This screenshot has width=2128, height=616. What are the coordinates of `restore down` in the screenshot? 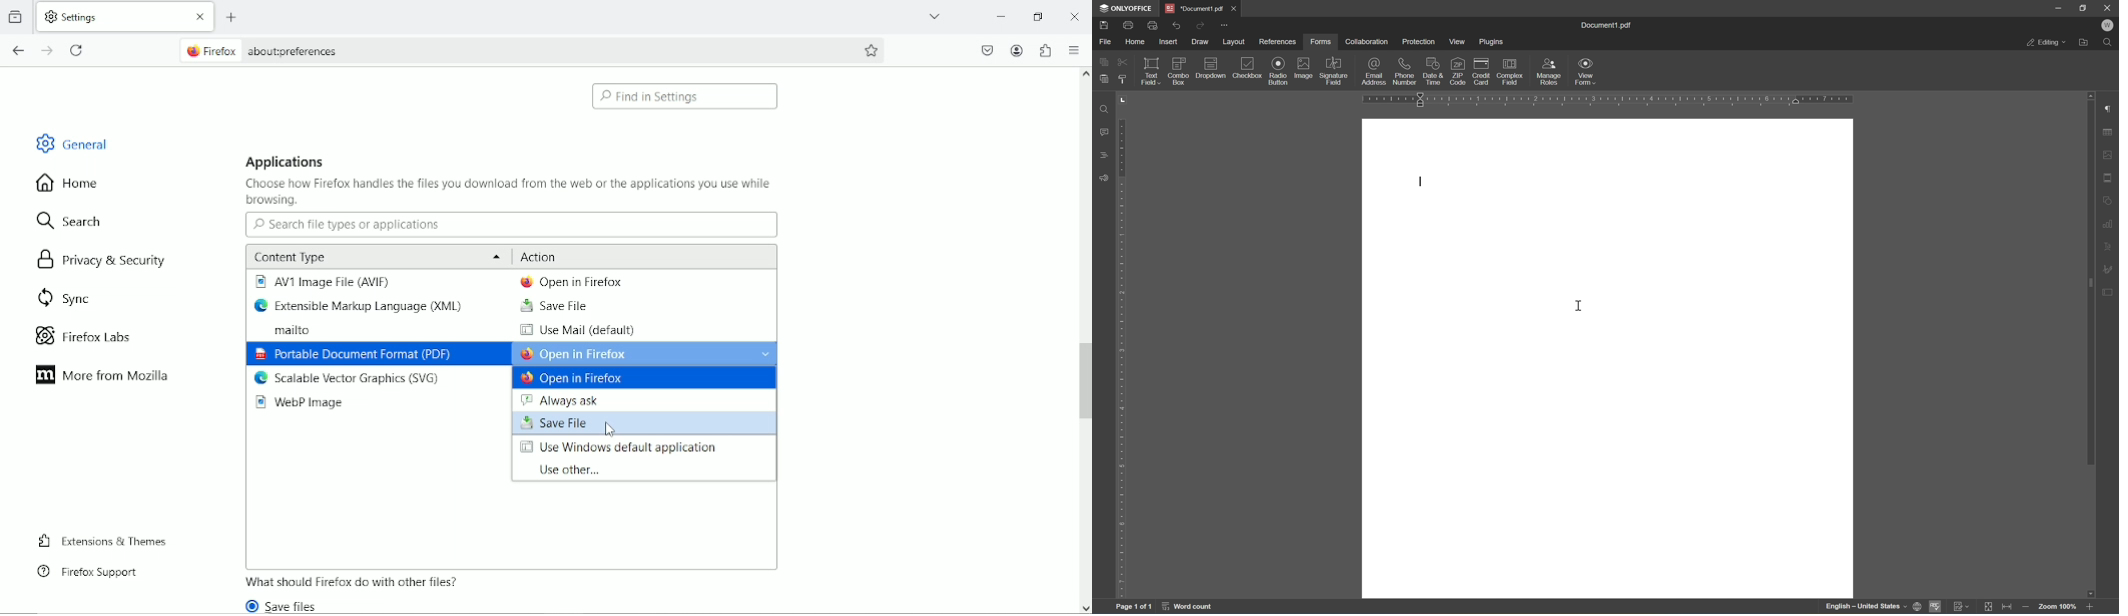 It's located at (2084, 7).